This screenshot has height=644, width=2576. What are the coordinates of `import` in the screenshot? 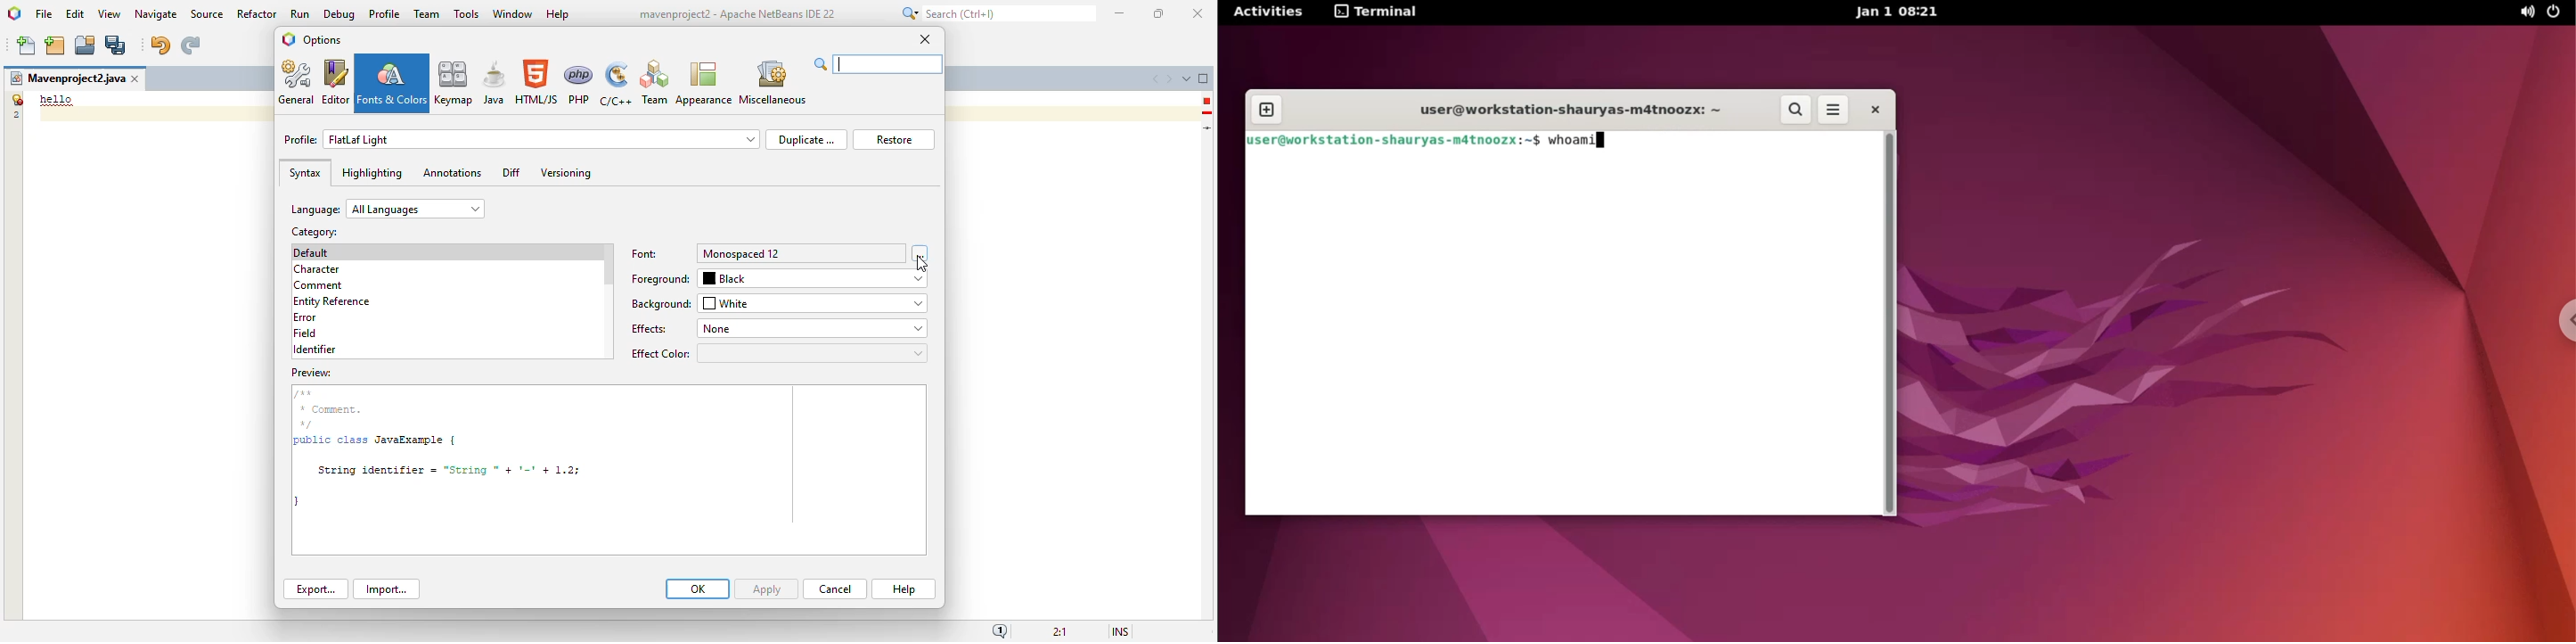 It's located at (386, 589).